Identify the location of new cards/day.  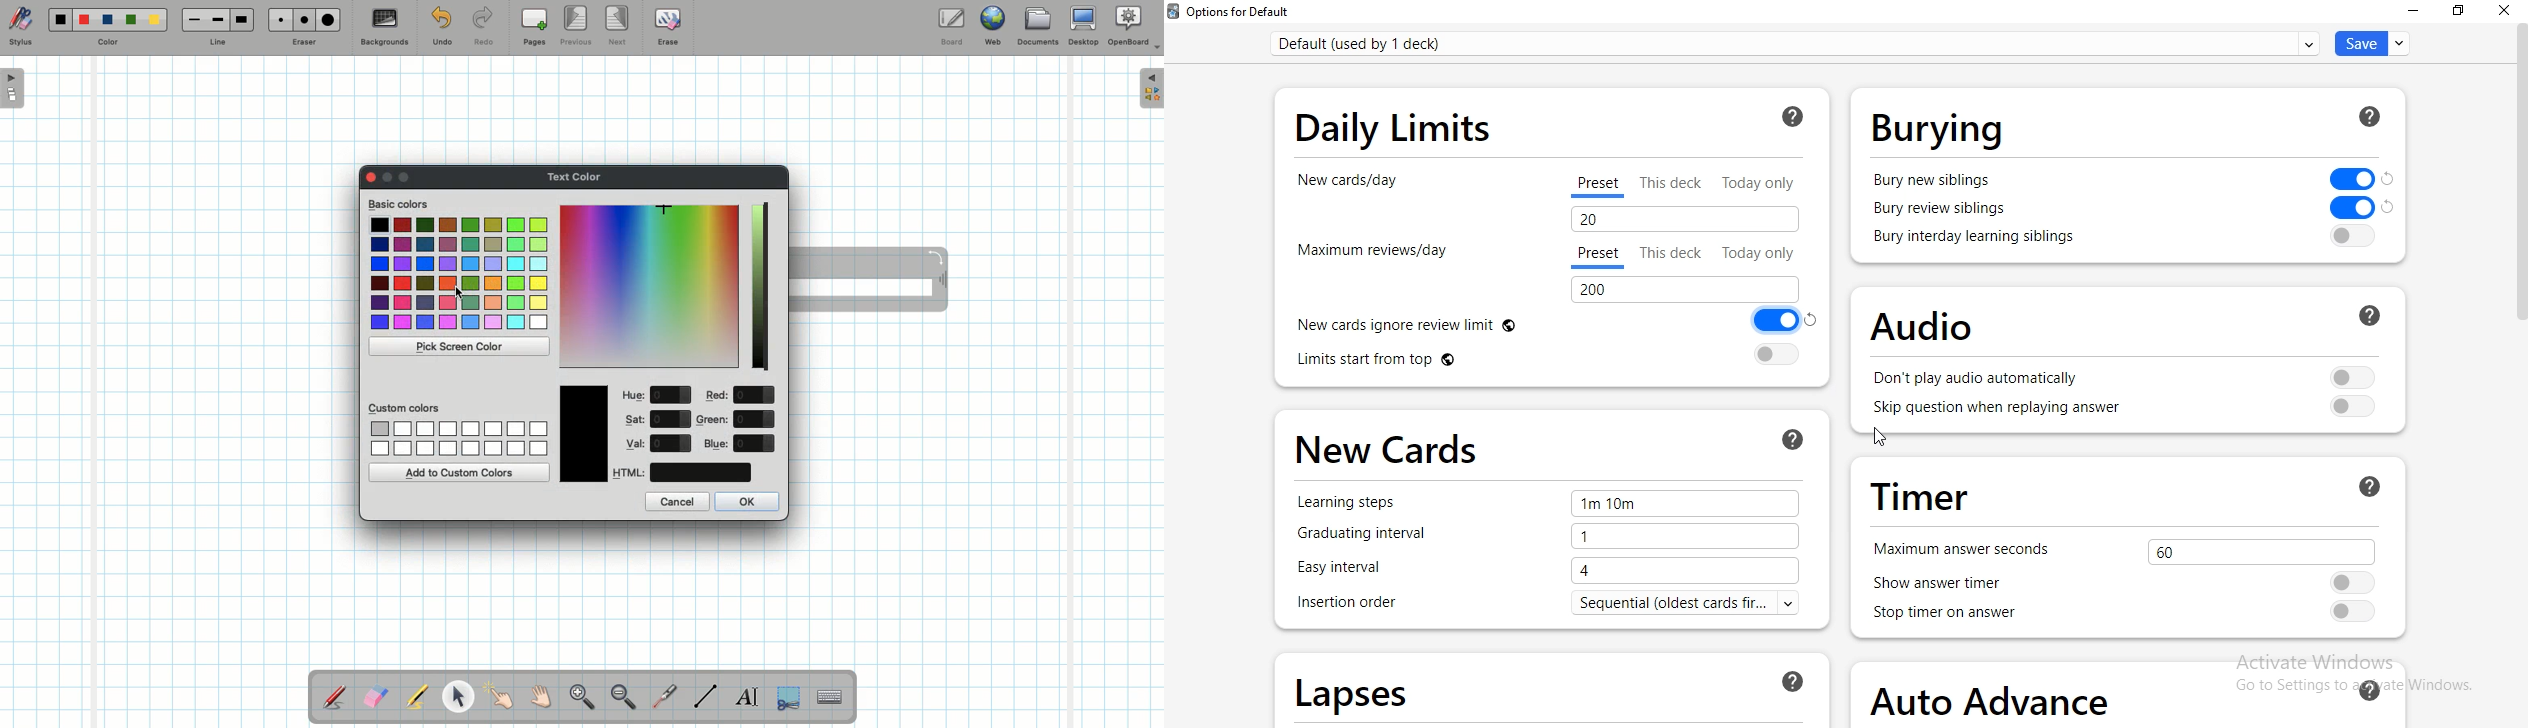
(1350, 189).